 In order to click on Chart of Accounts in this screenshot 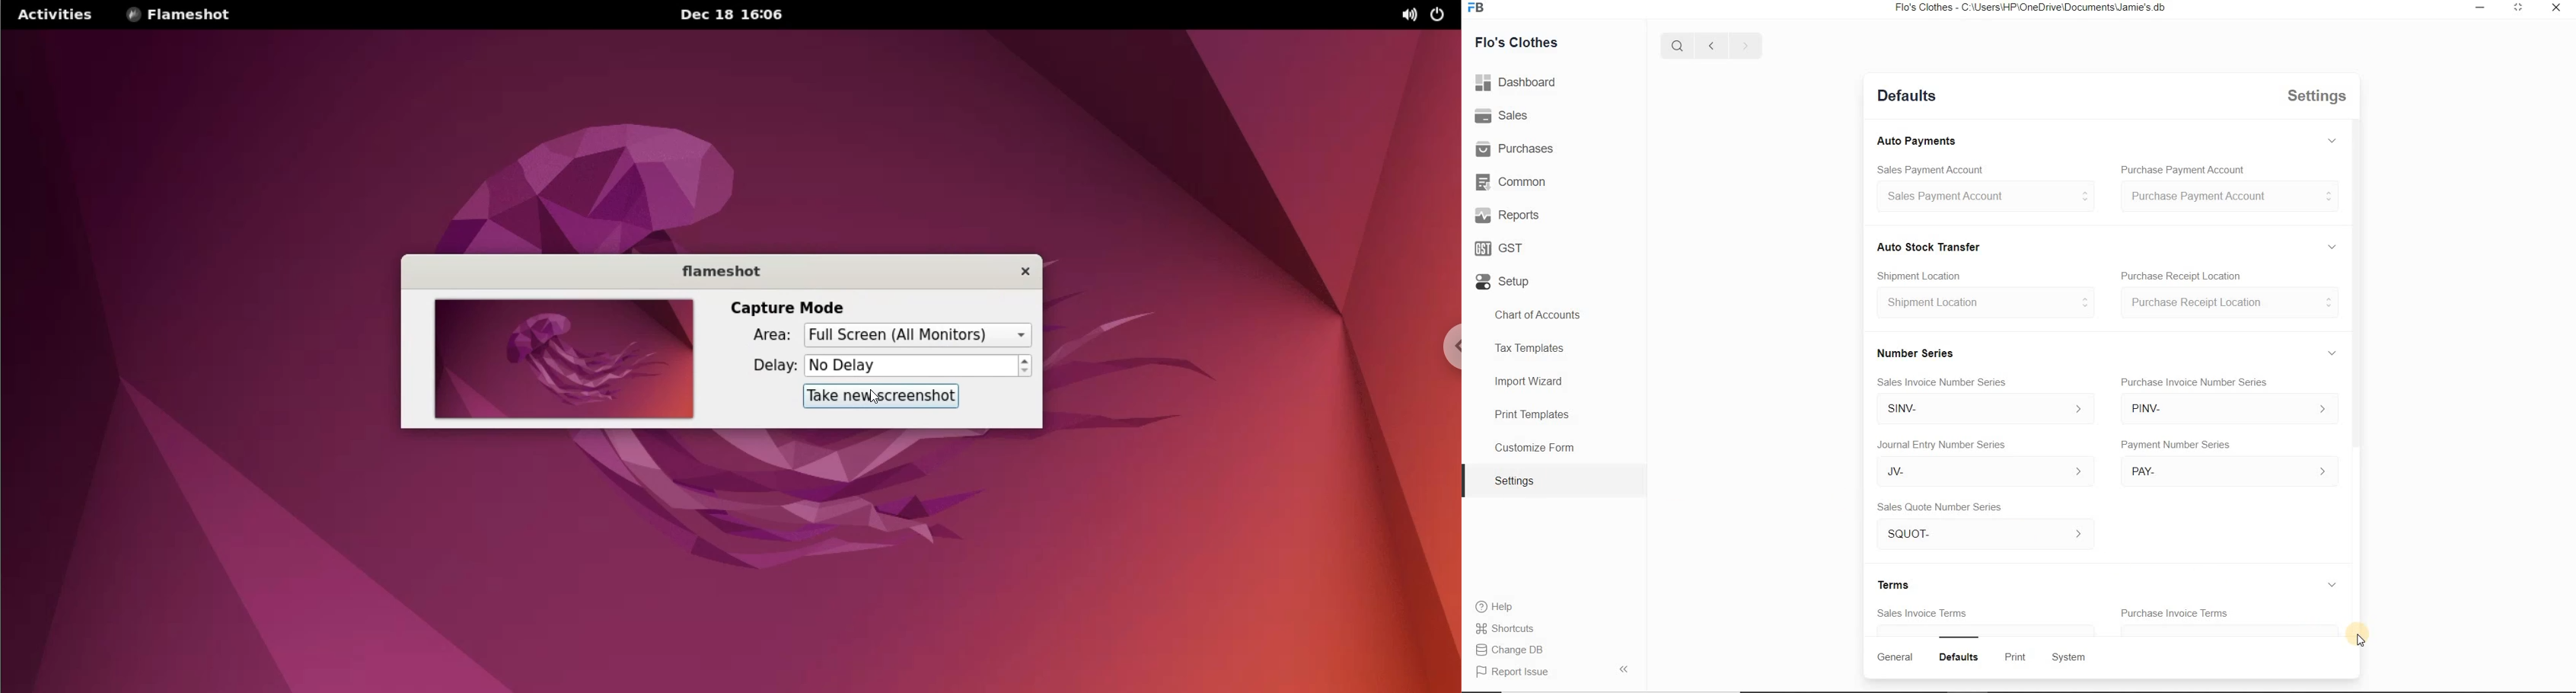, I will do `click(1539, 314)`.